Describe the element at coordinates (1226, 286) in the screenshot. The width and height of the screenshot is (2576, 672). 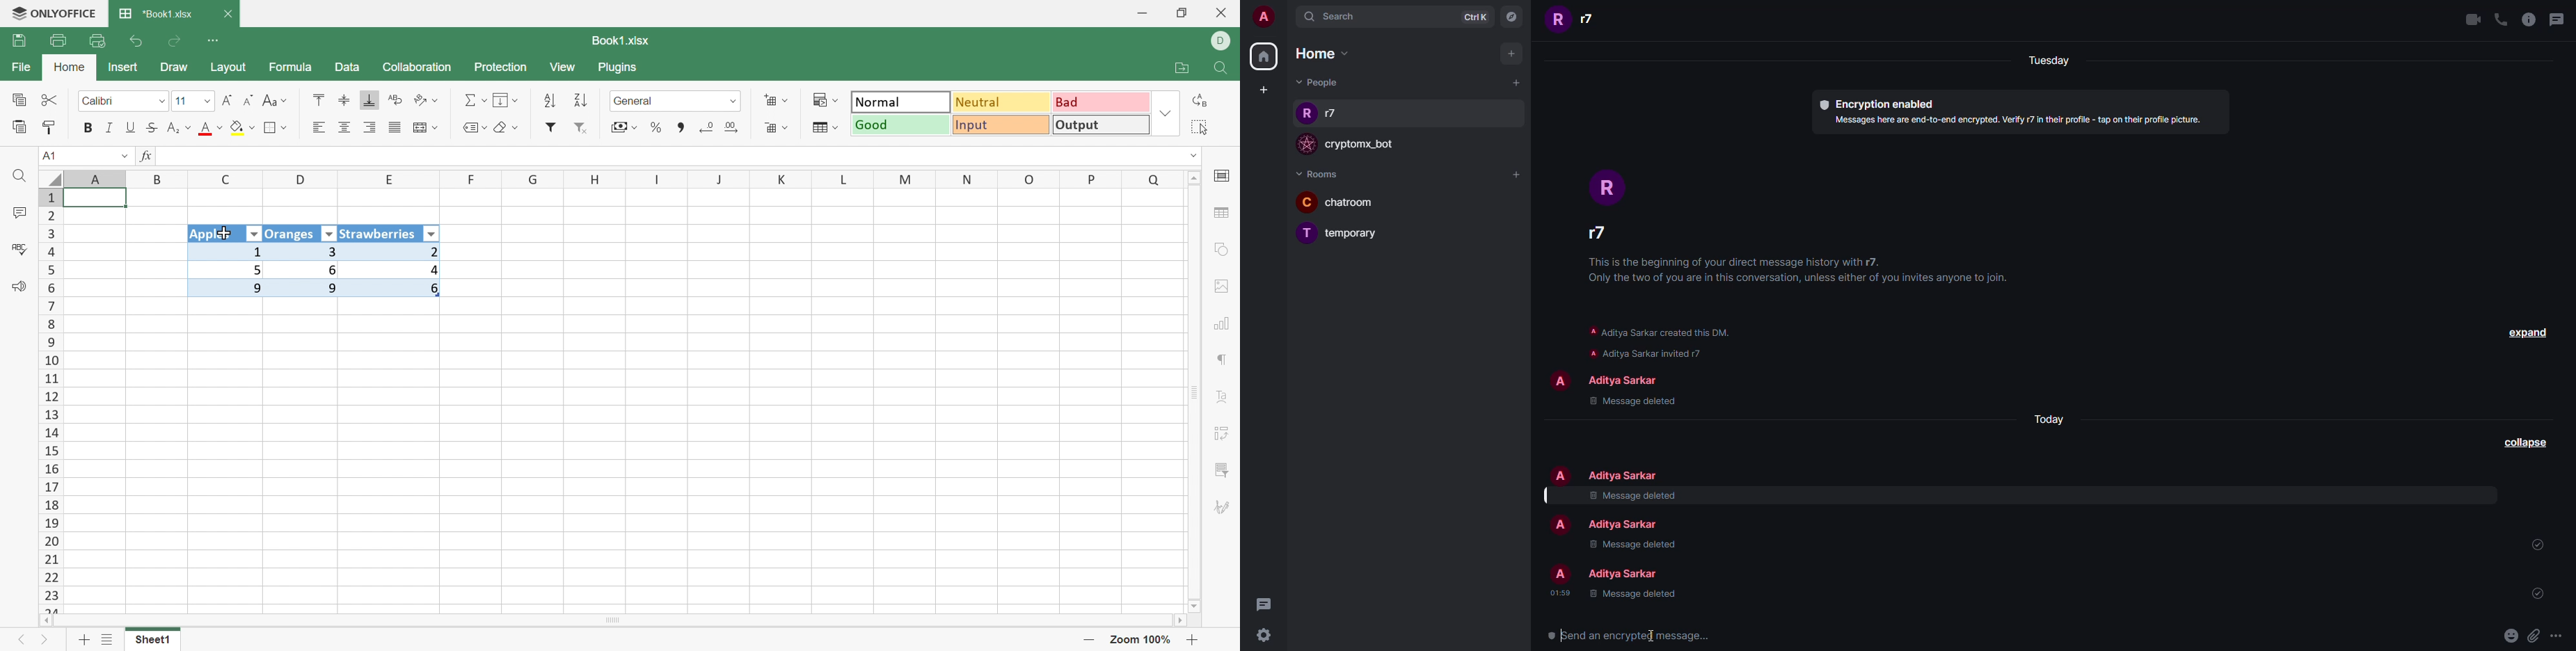
I see `Image settings` at that location.